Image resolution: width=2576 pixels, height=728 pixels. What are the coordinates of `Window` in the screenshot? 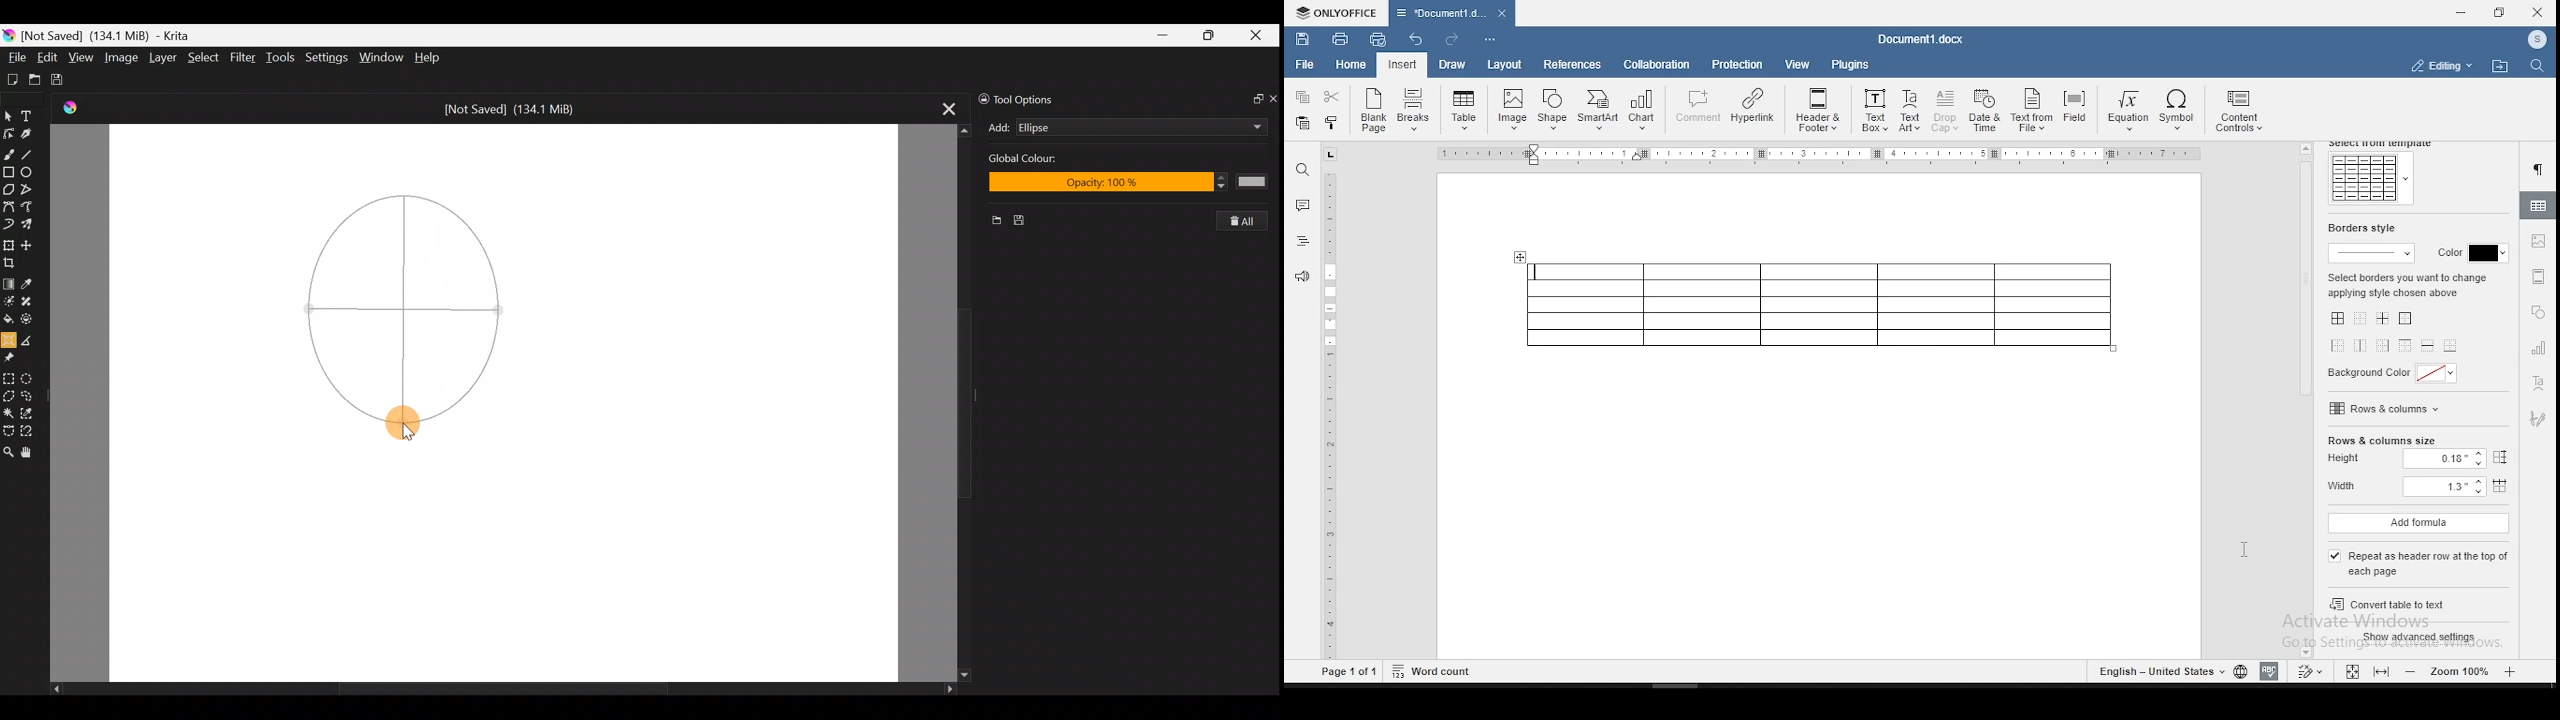 It's located at (383, 56).